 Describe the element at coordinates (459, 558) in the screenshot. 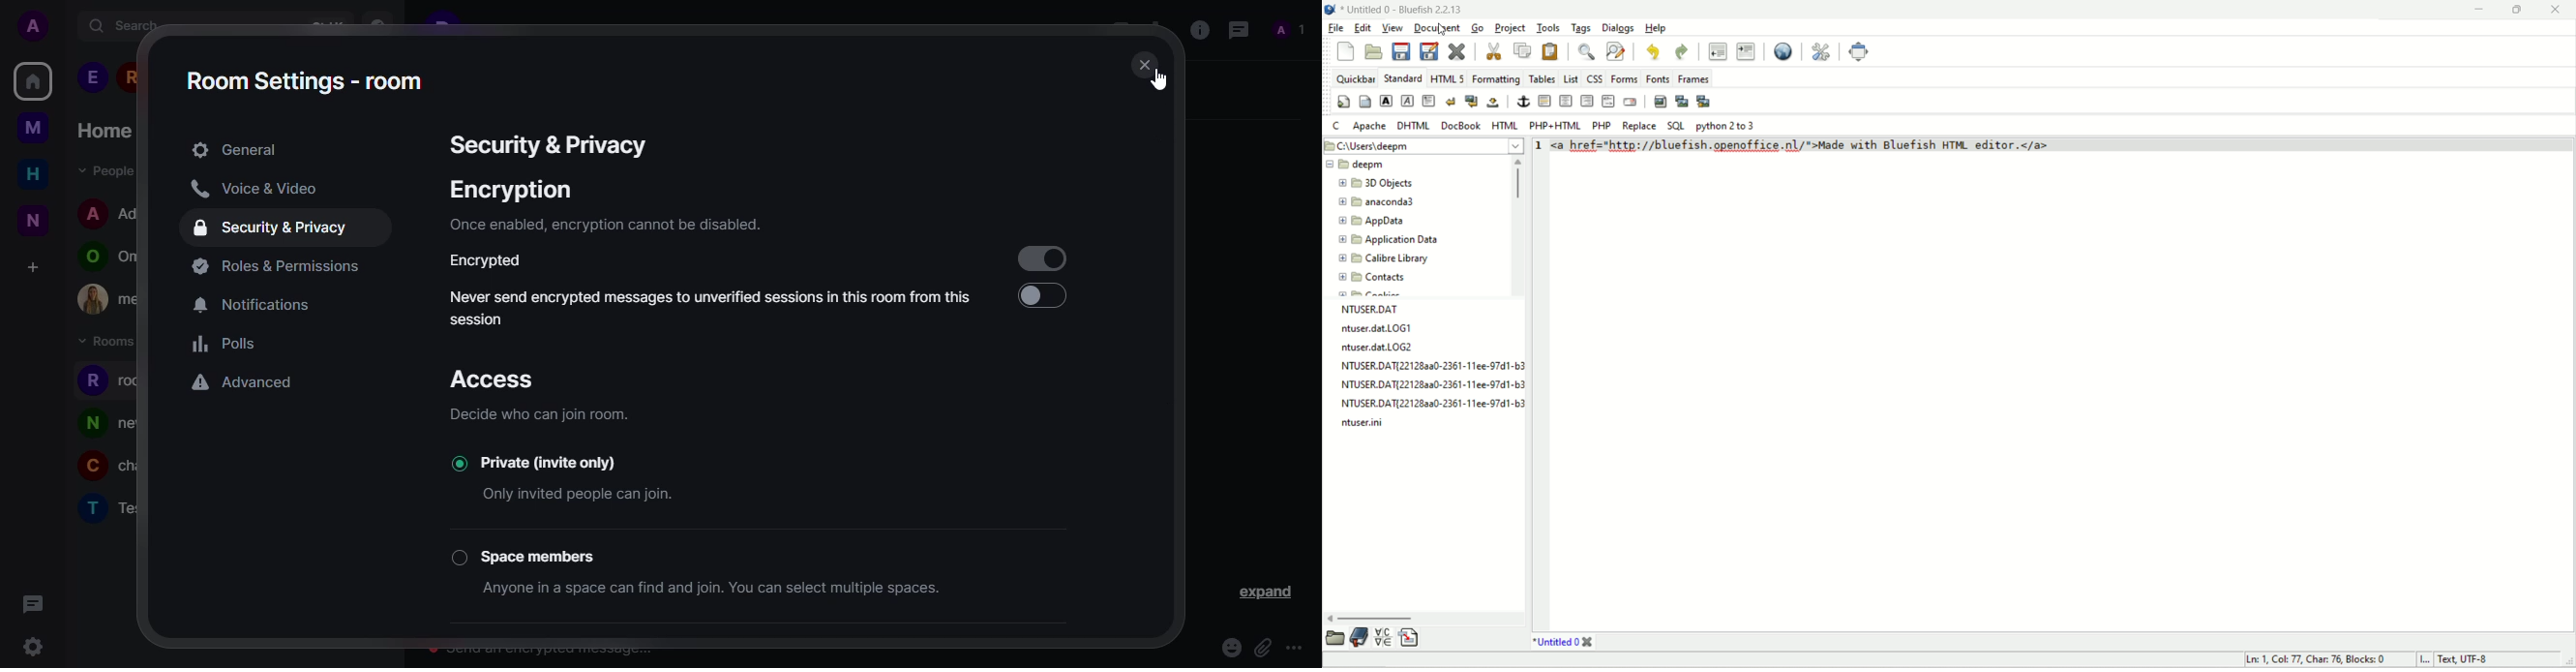

I see `select` at that location.